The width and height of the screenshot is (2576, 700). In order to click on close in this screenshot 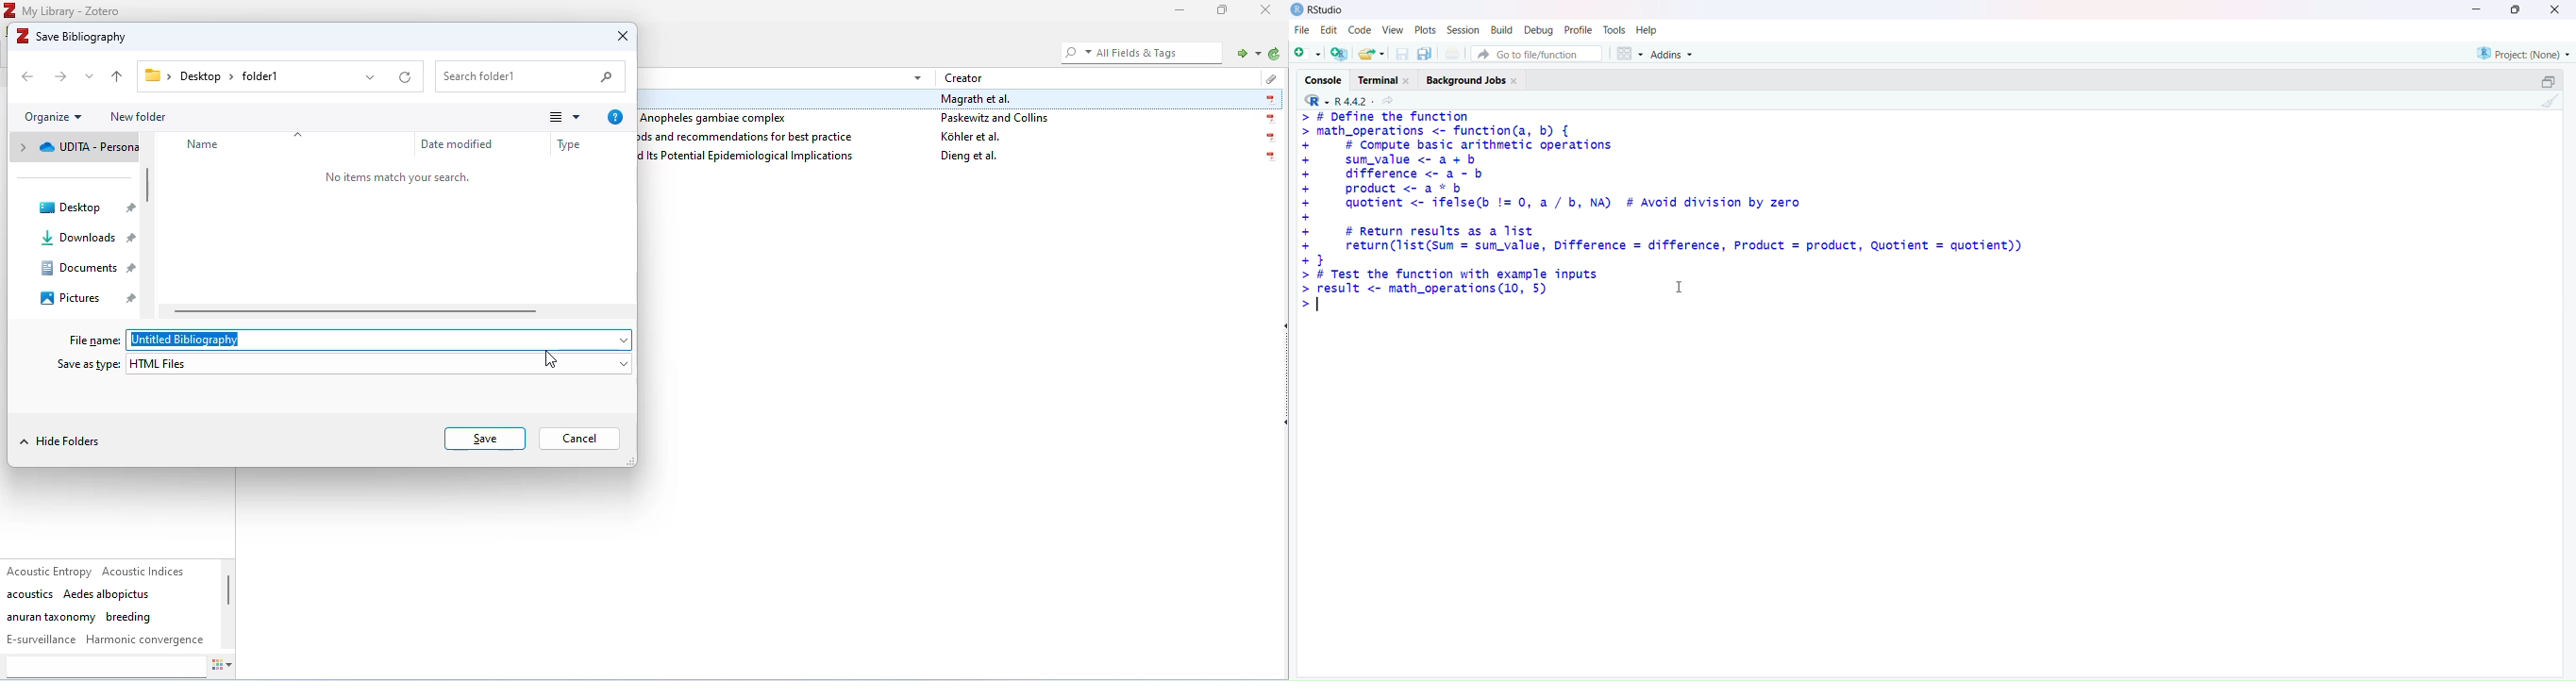, I will do `click(620, 39)`.